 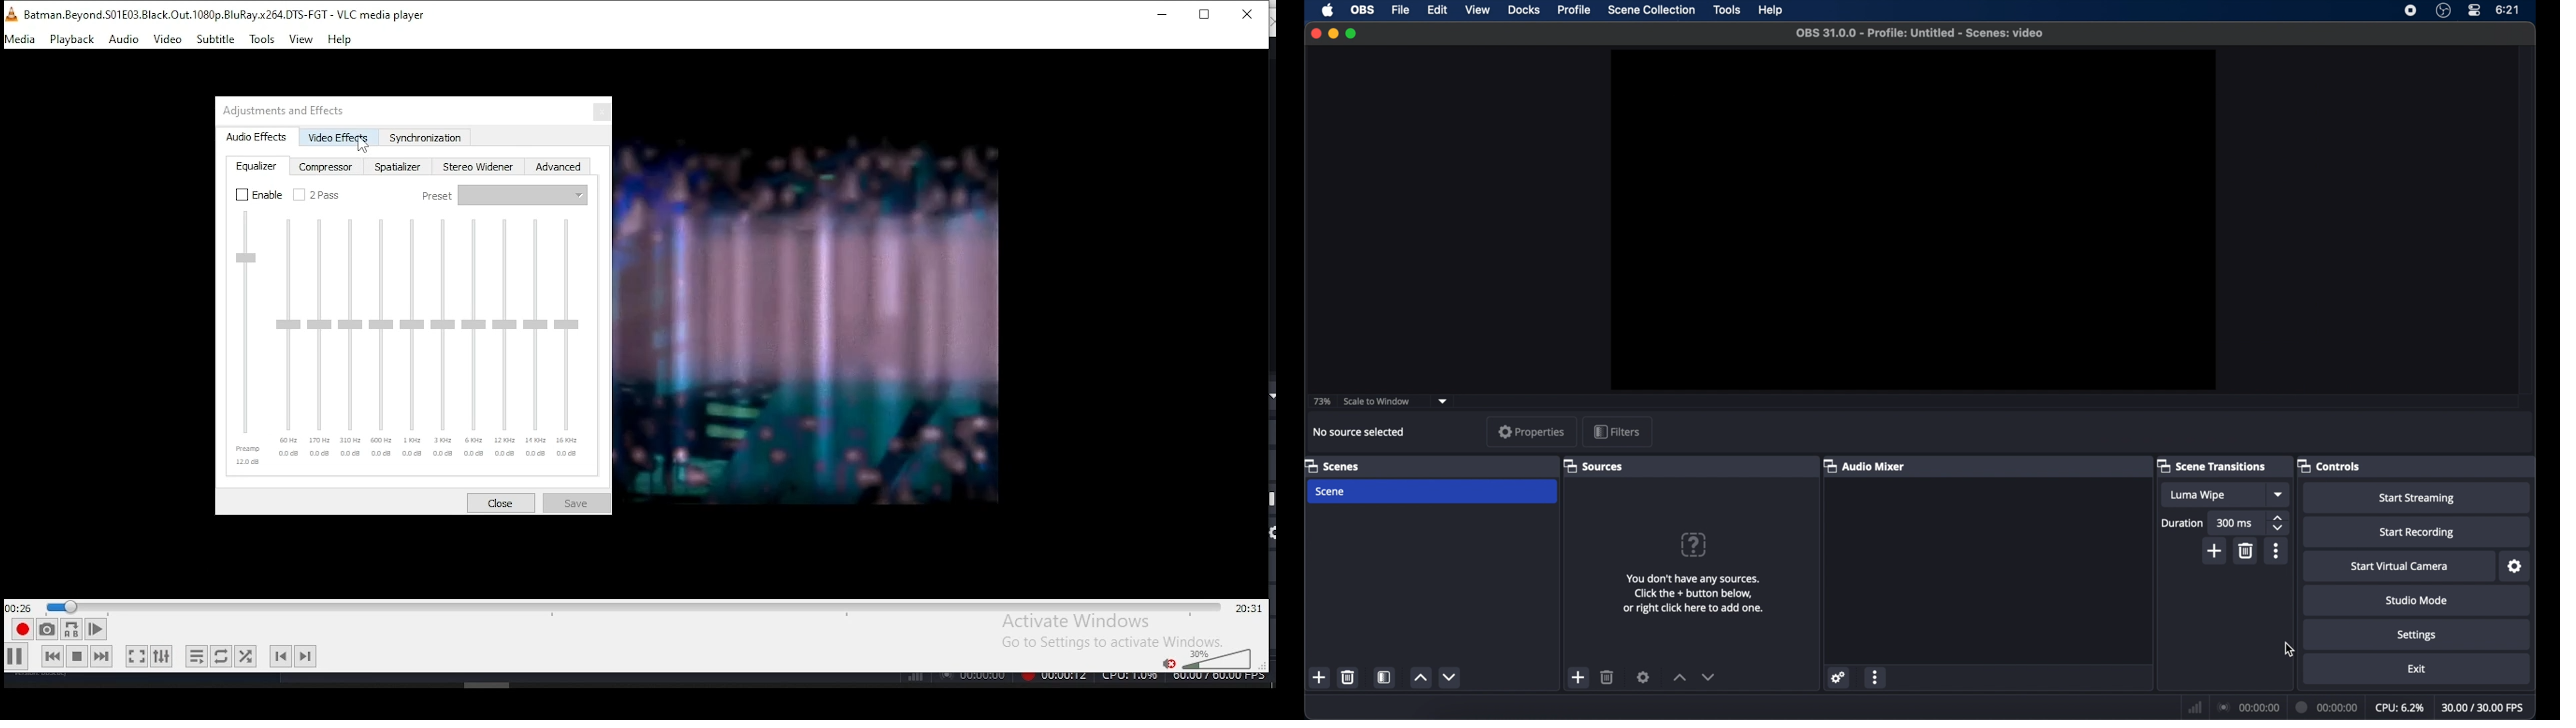 What do you see at coordinates (1607, 677) in the screenshot?
I see `delete` at bounding box center [1607, 677].